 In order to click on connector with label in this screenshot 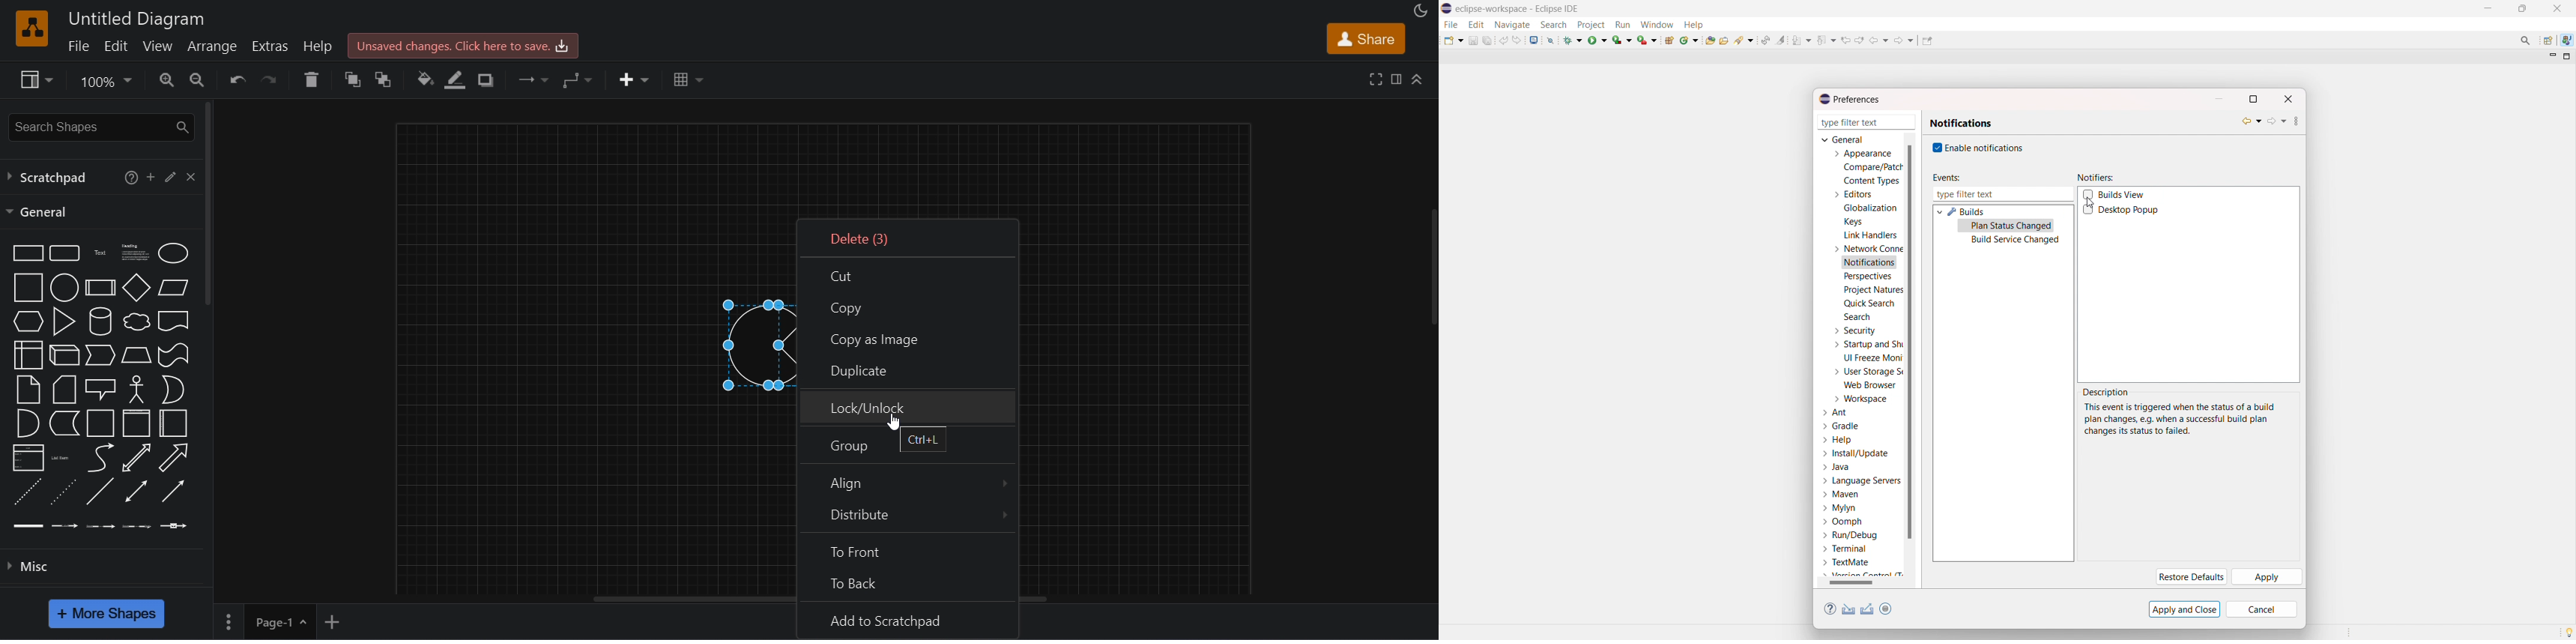, I will do `click(65, 524)`.